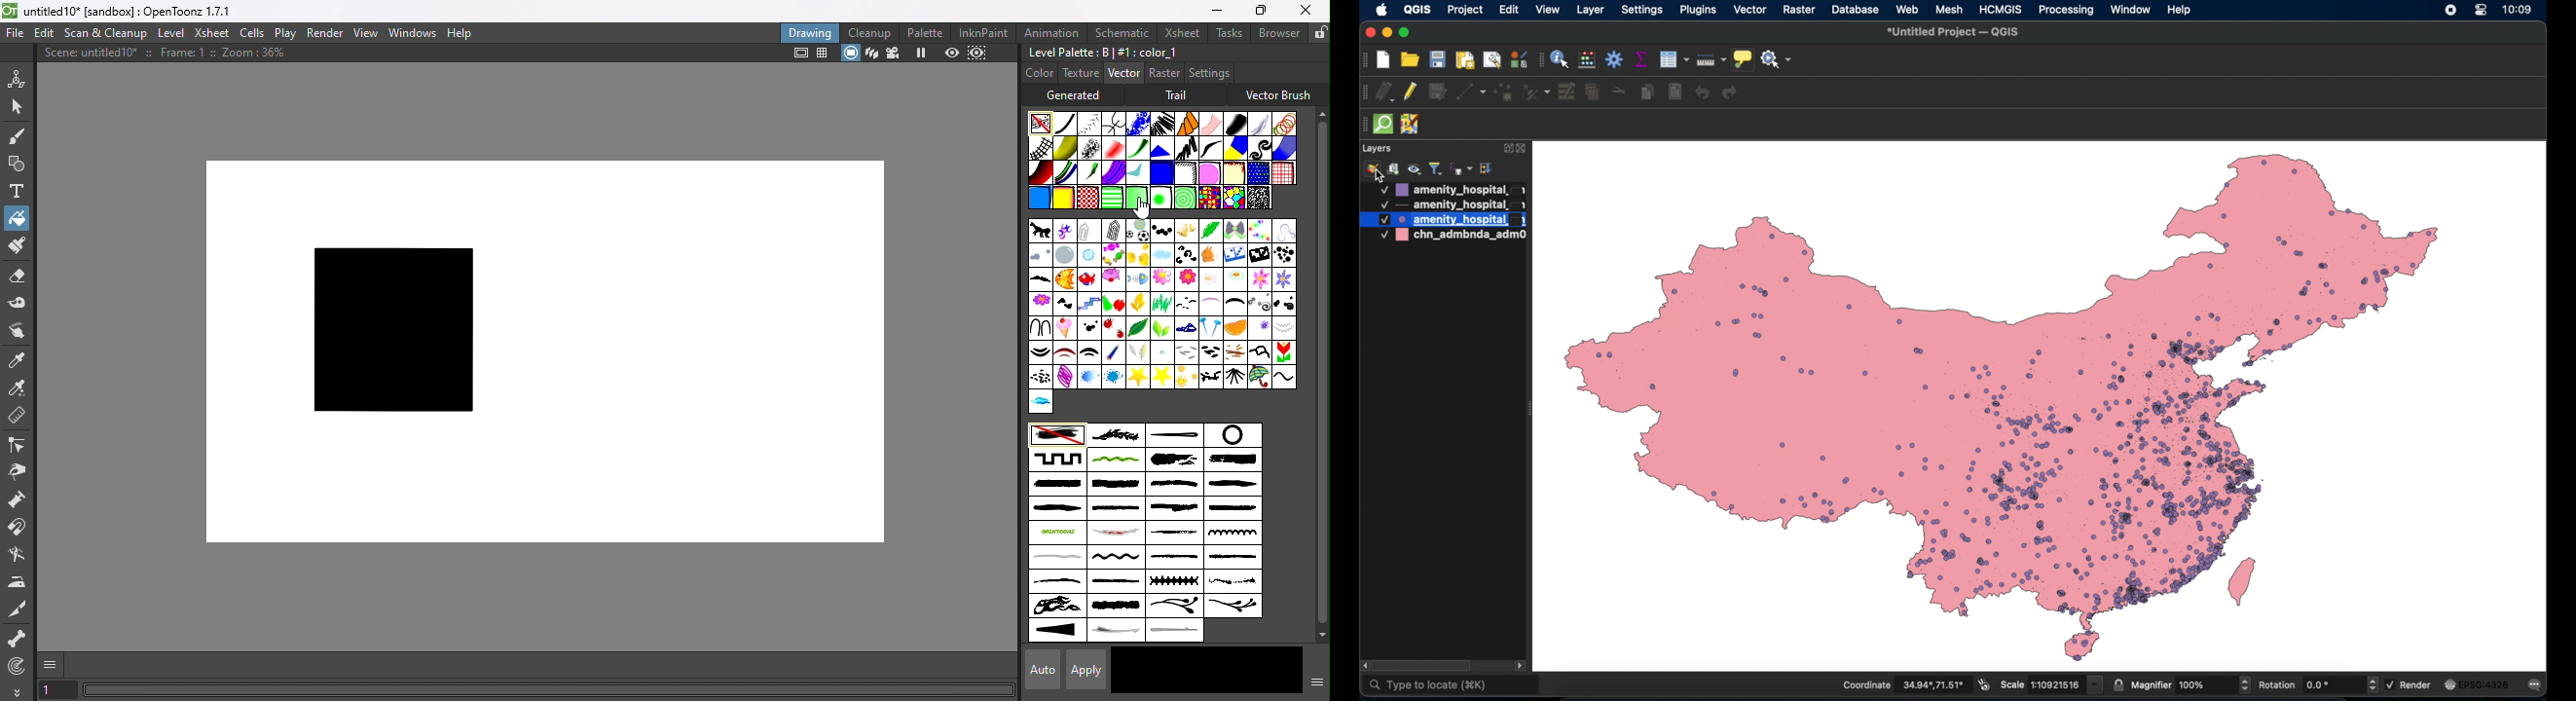 The height and width of the screenshot is (728, 2576). I want to click on atta, so click(1089, 230).